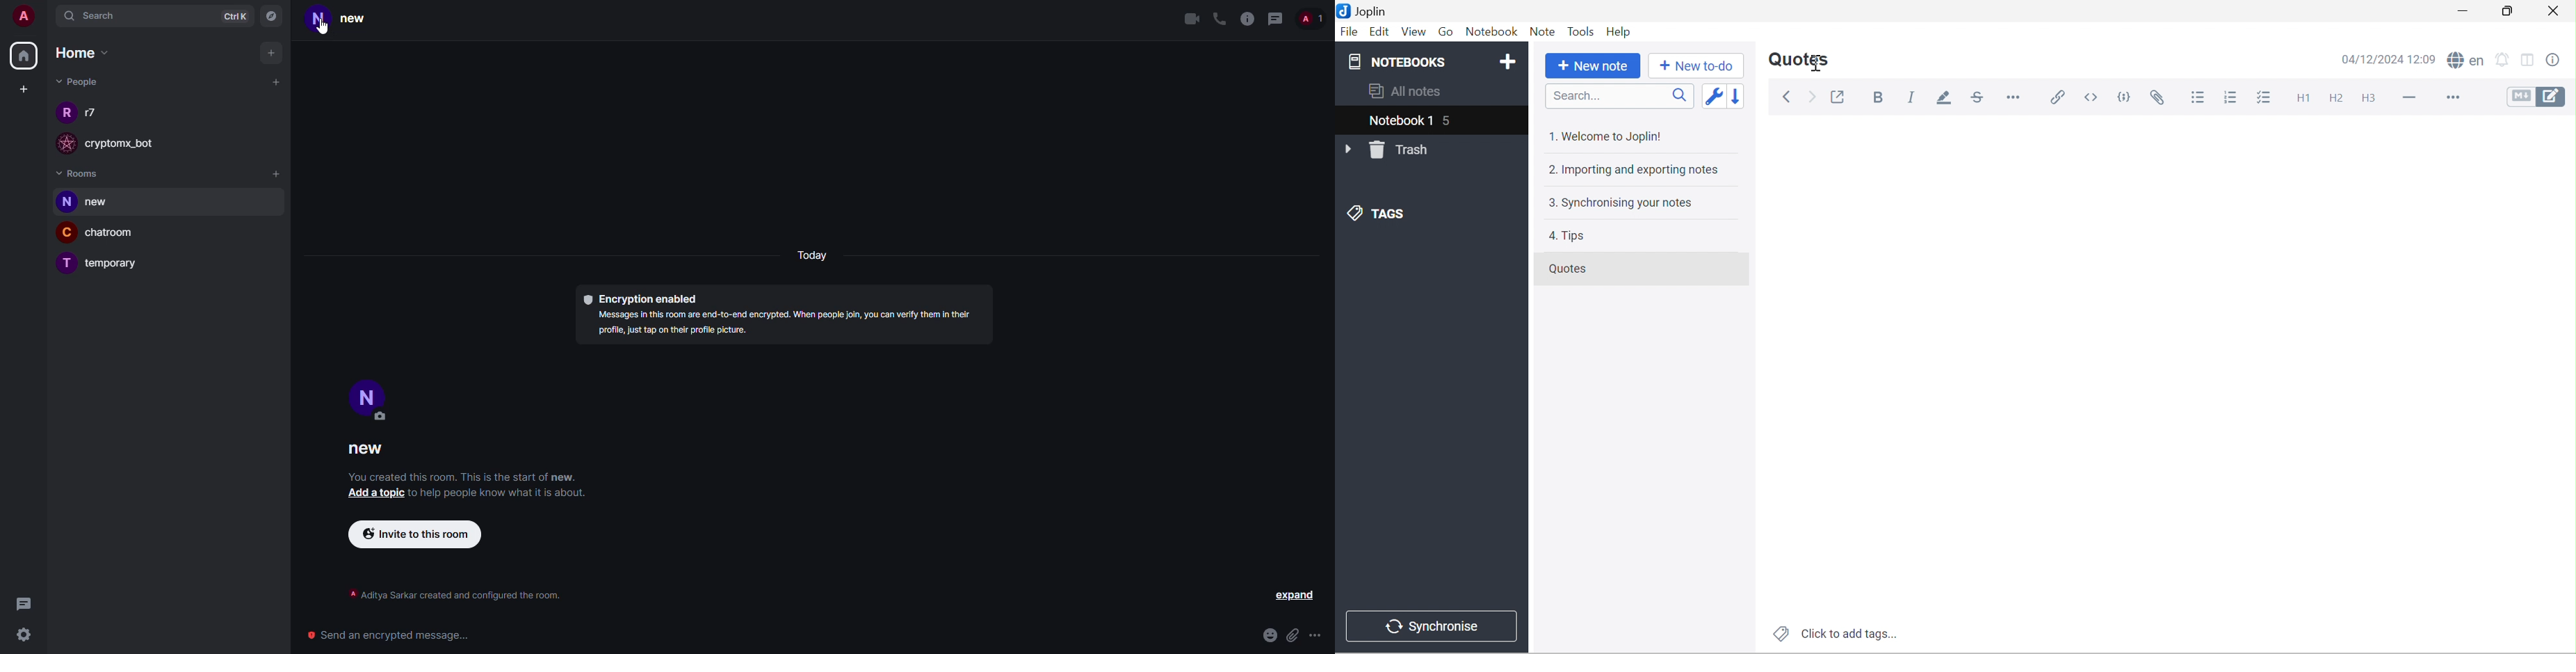 The height and width of the screenshot is (672, 2576). Describe the element at coordinates (97, 17) in the screenshot. I see `search` at that location.